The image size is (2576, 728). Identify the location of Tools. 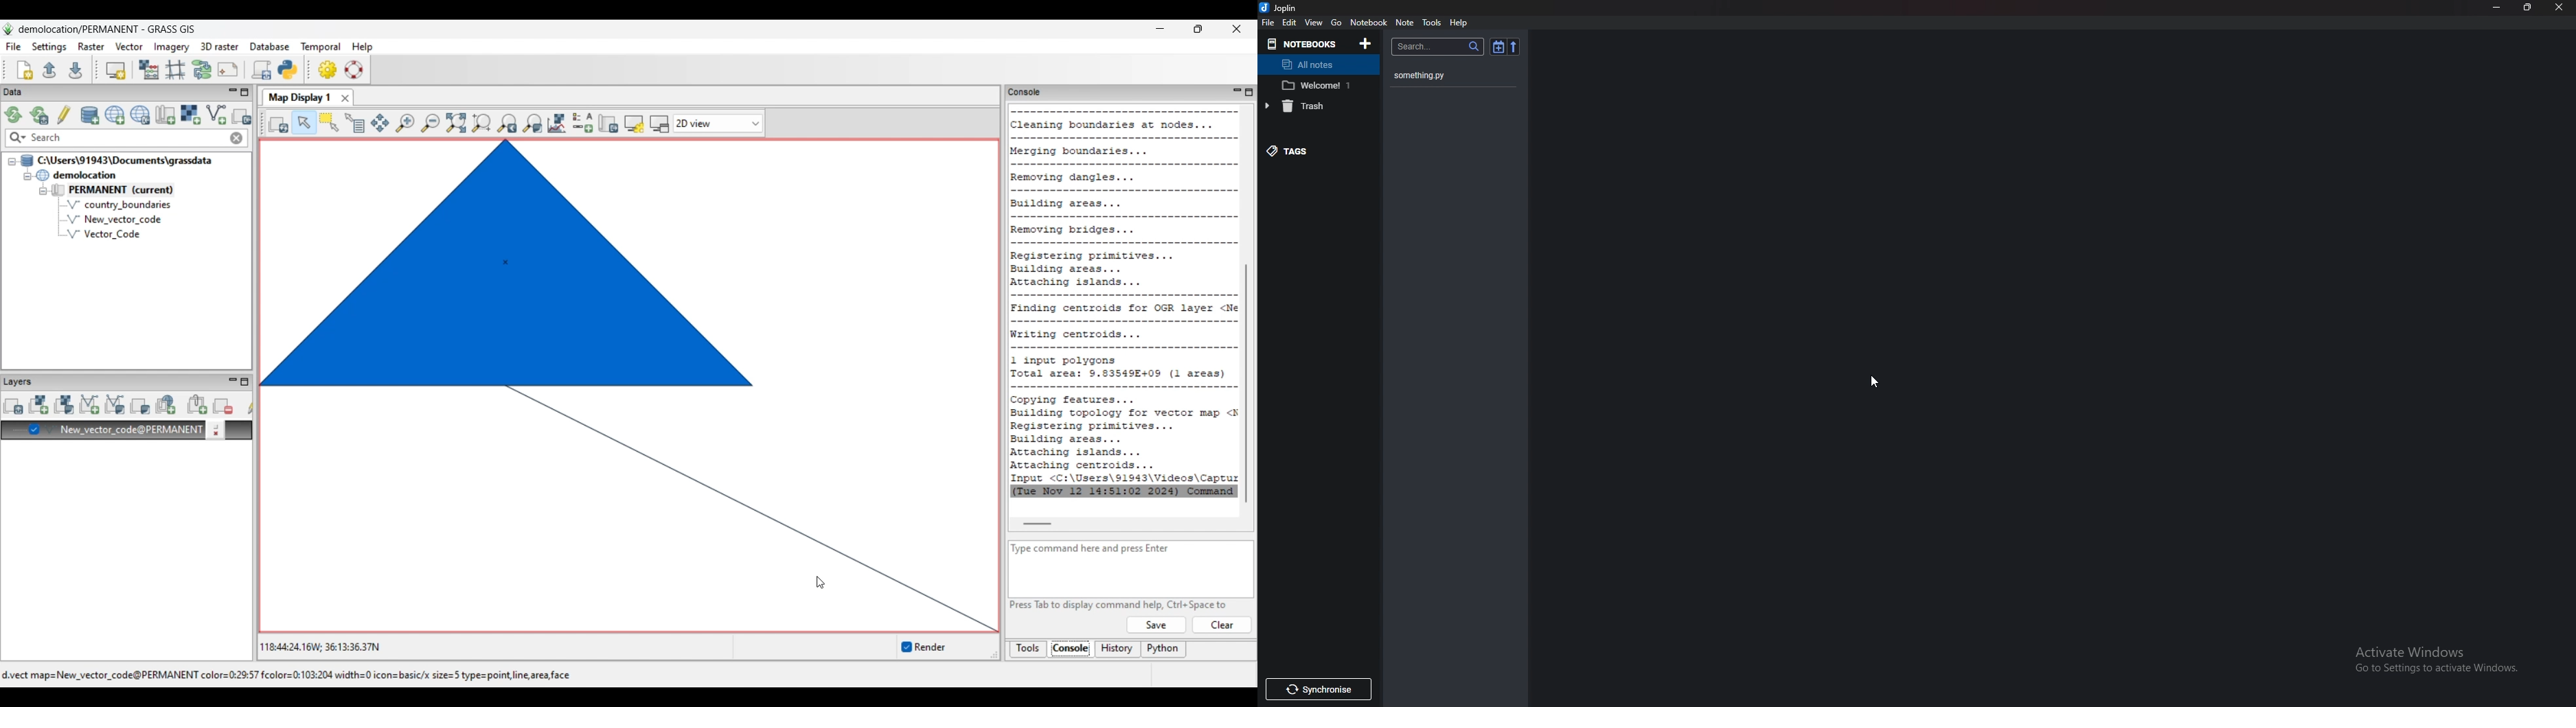
(1431, 23).